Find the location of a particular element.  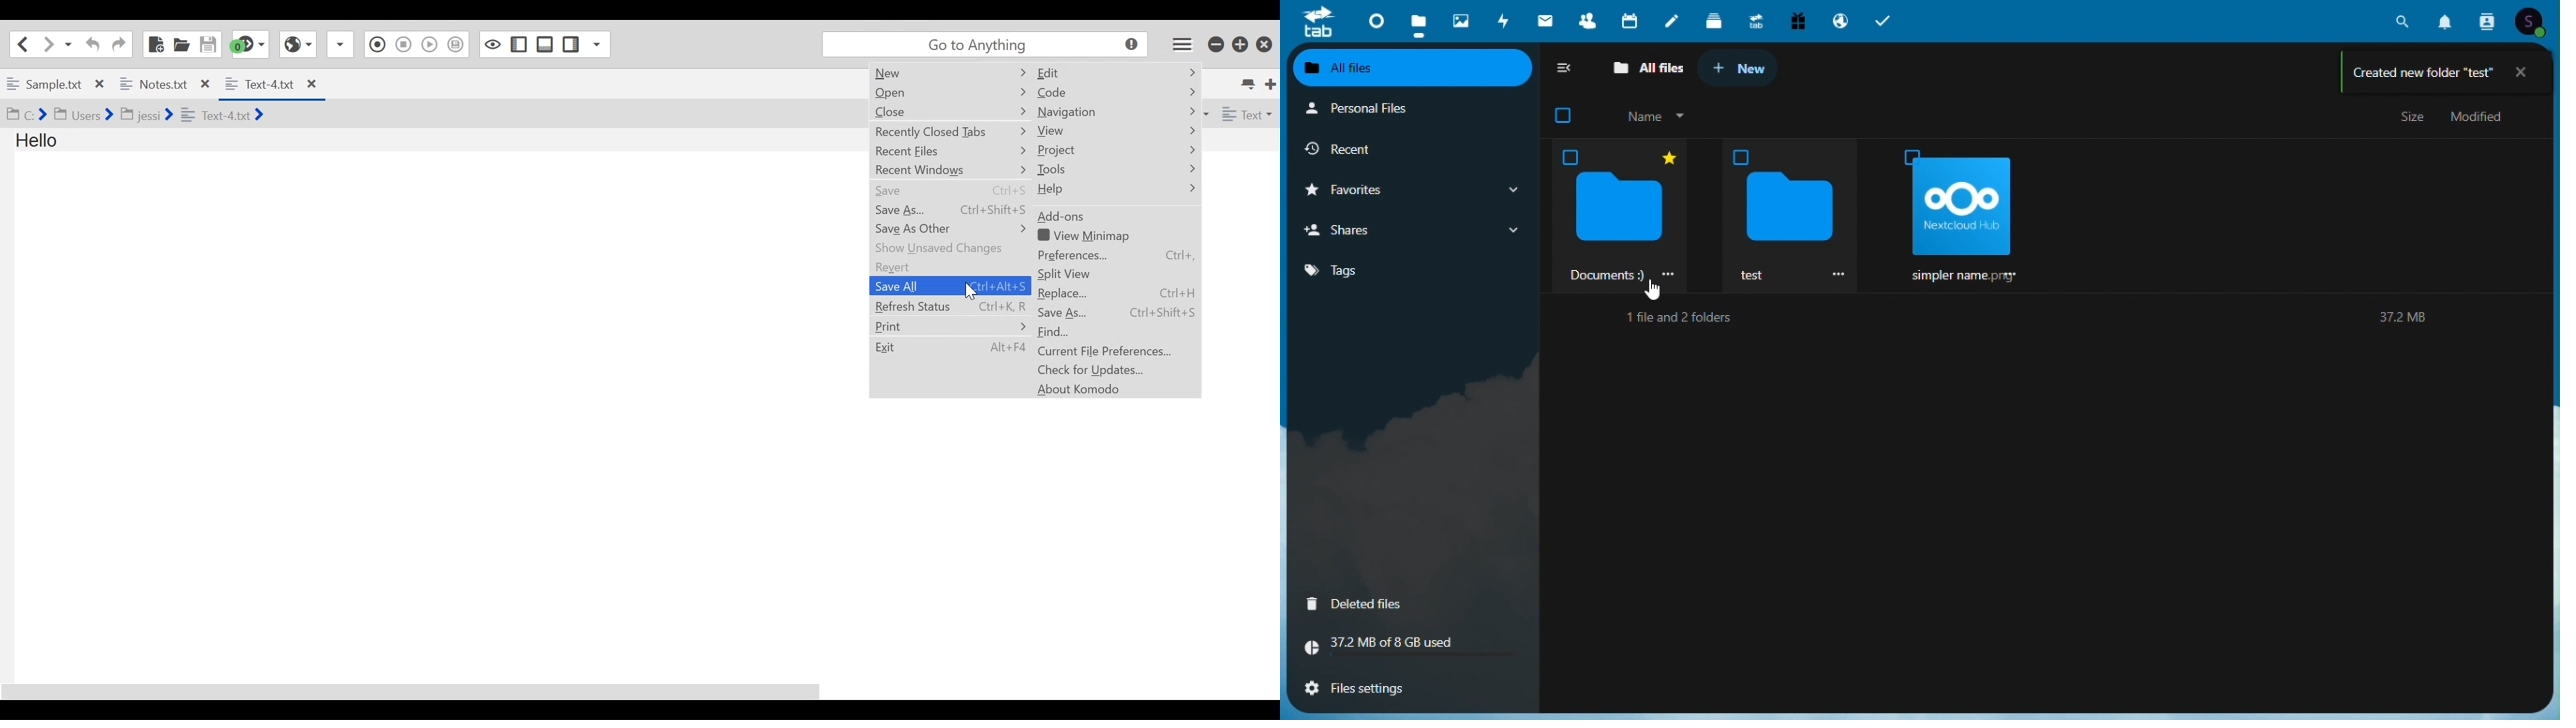

Text is located at coordinates (1681, 319).